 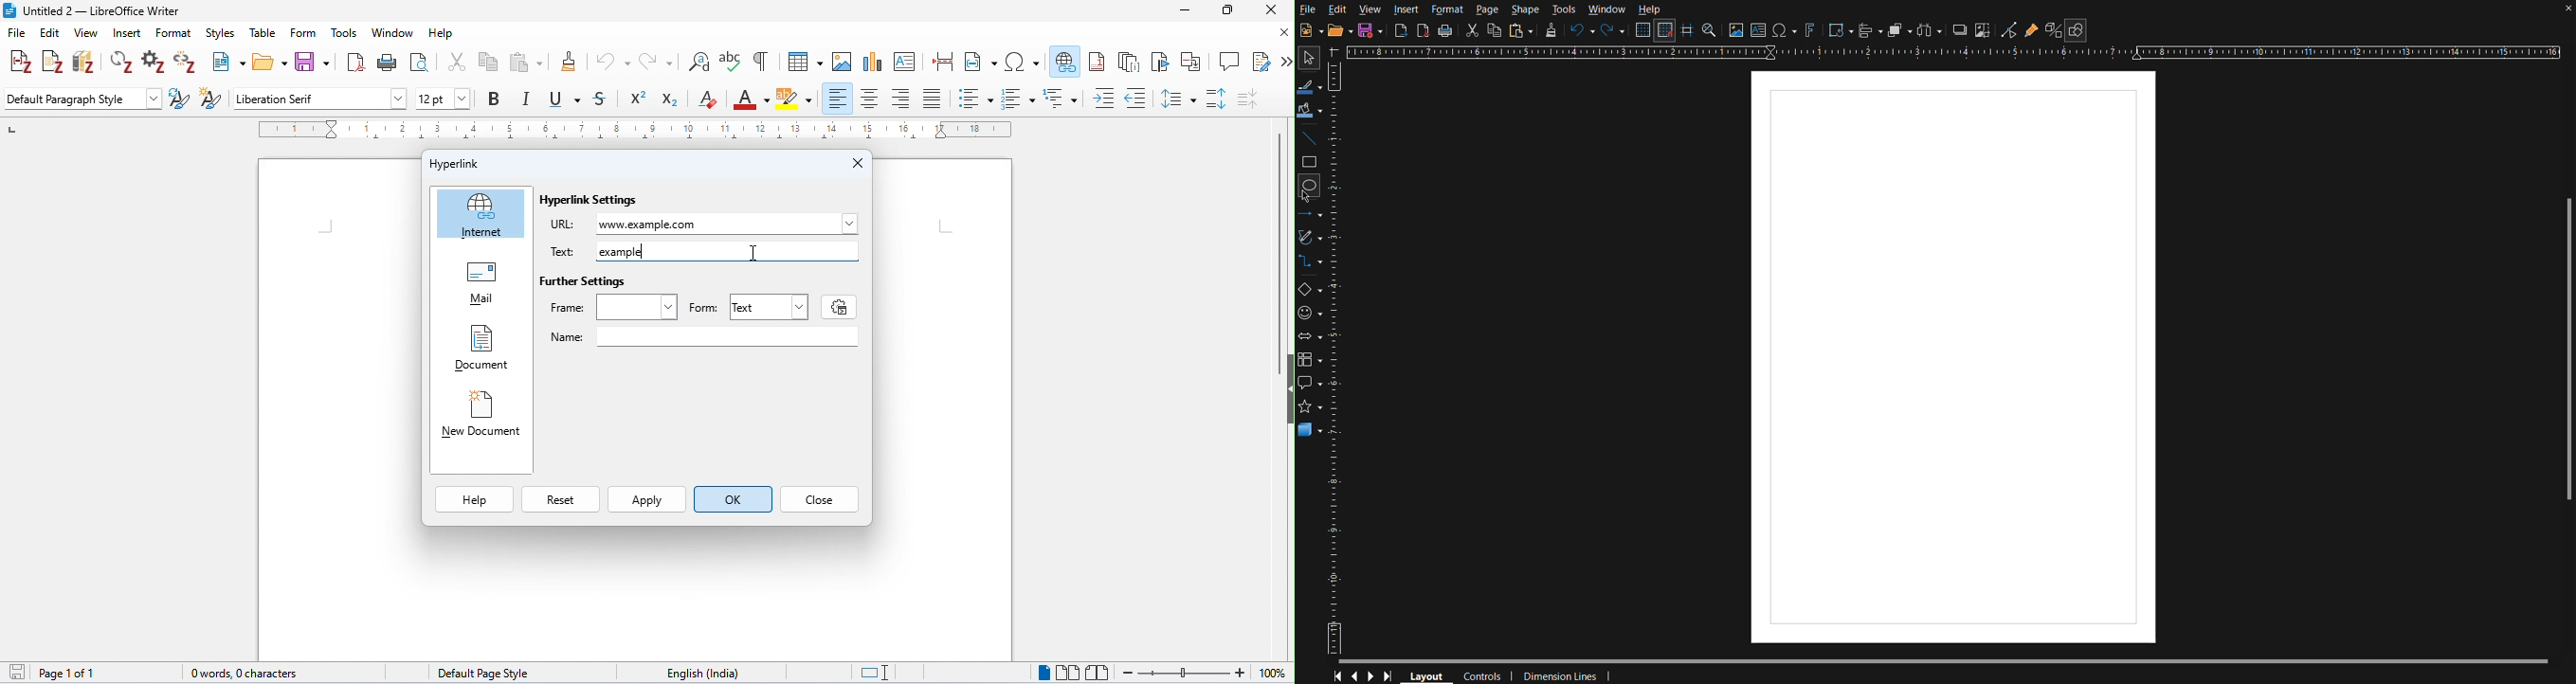 I want to click on decrease paragraph spacing, so click(x=1247, y=98).